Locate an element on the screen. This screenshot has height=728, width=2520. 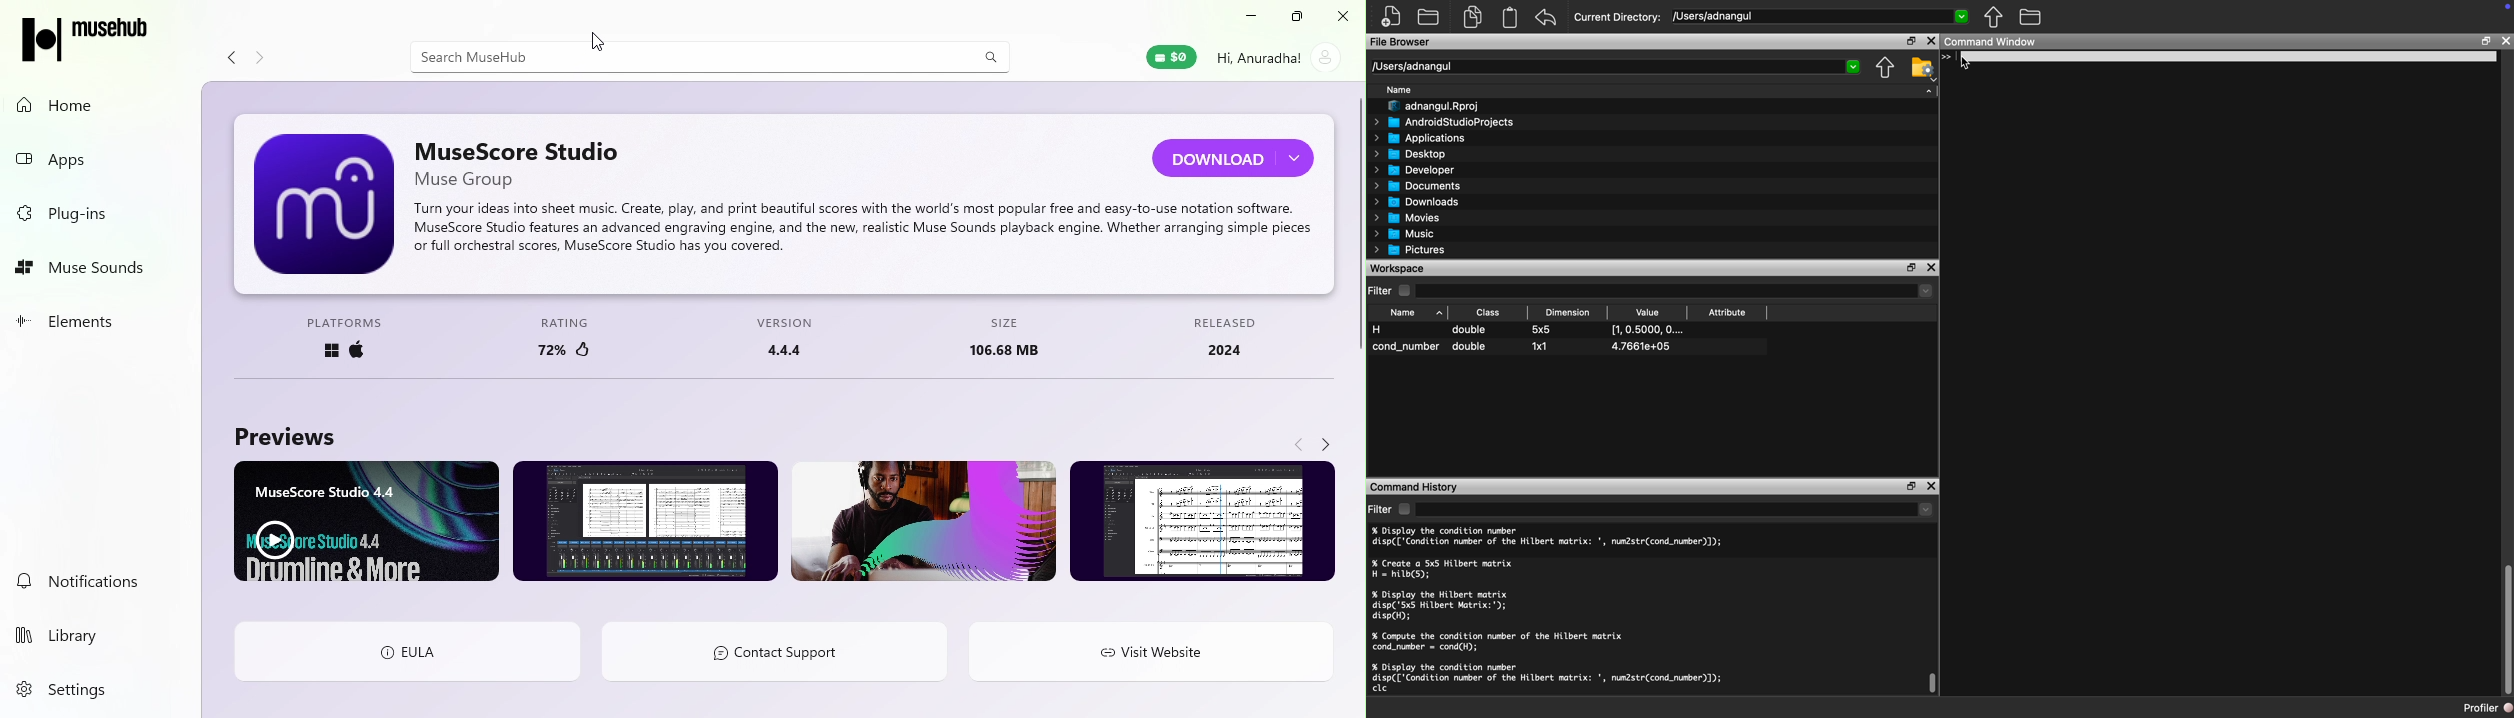
Command History is located at coordinates (1415, 487).